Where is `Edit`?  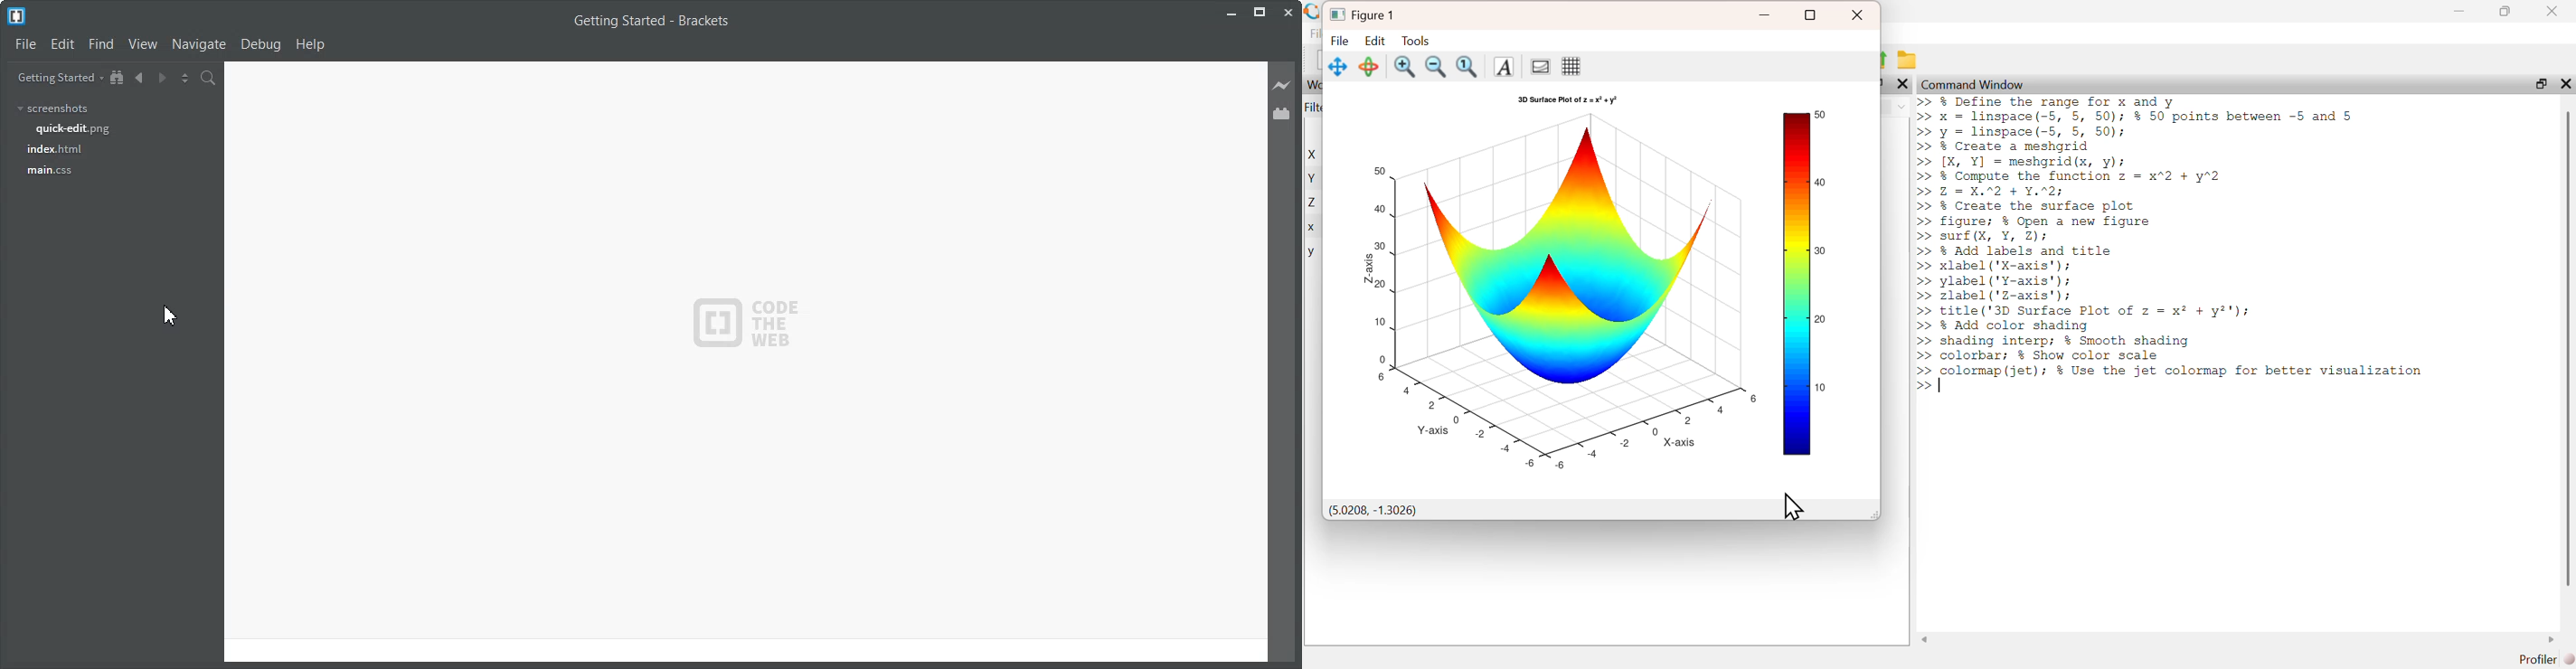
Edit is located at coordinates (1375, 40).